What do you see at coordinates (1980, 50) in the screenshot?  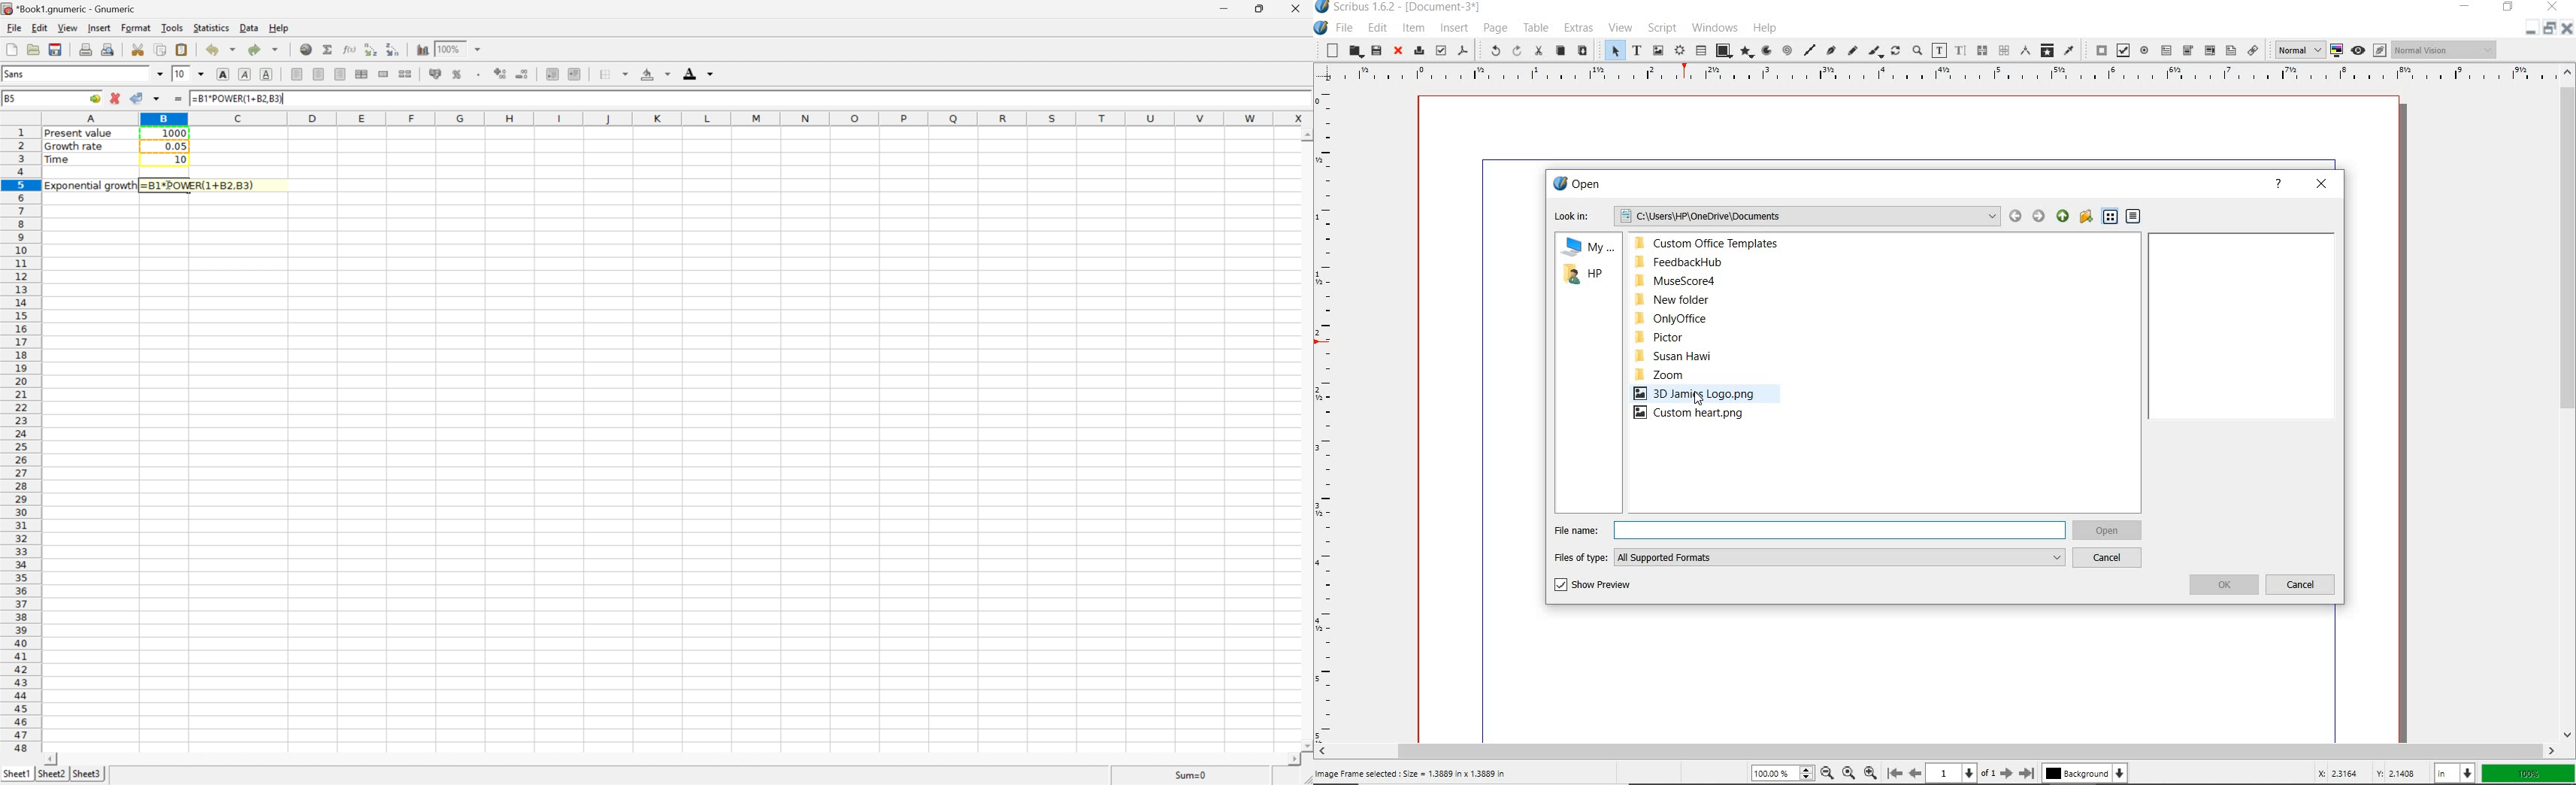 I see `link text frames` at bounding box center [1980, 50].